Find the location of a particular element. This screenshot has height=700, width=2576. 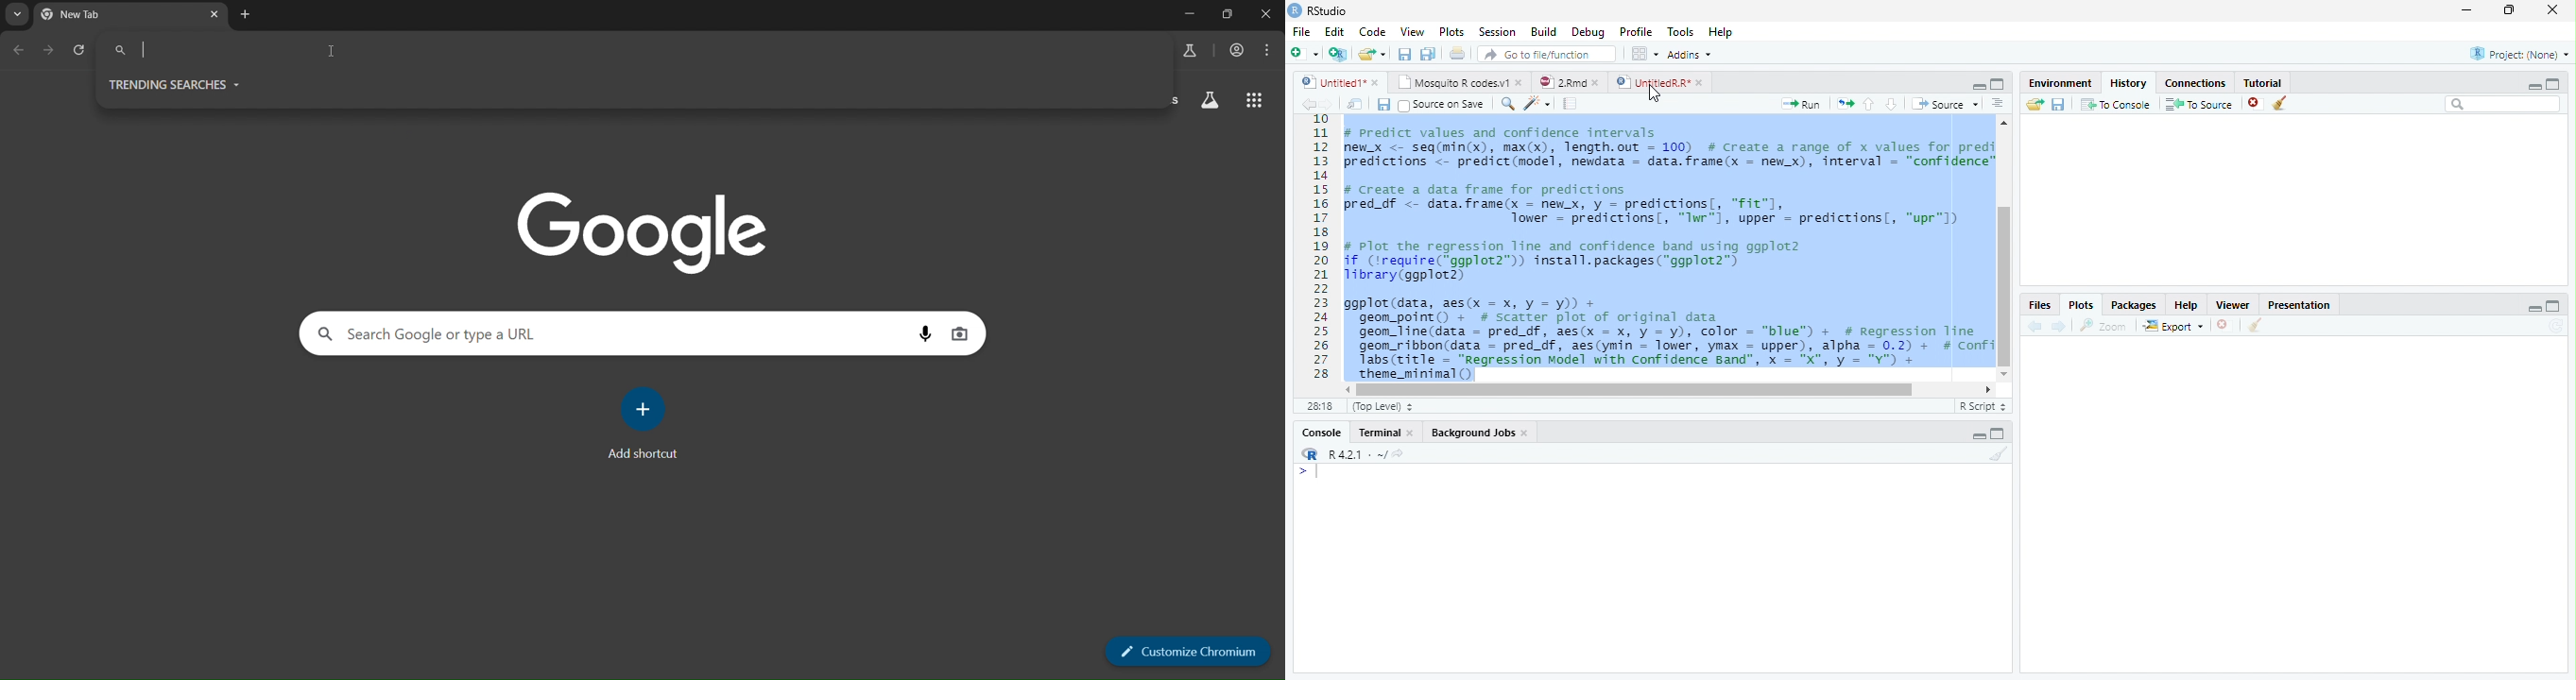

go forward one page is located at coordinates (49, 52).